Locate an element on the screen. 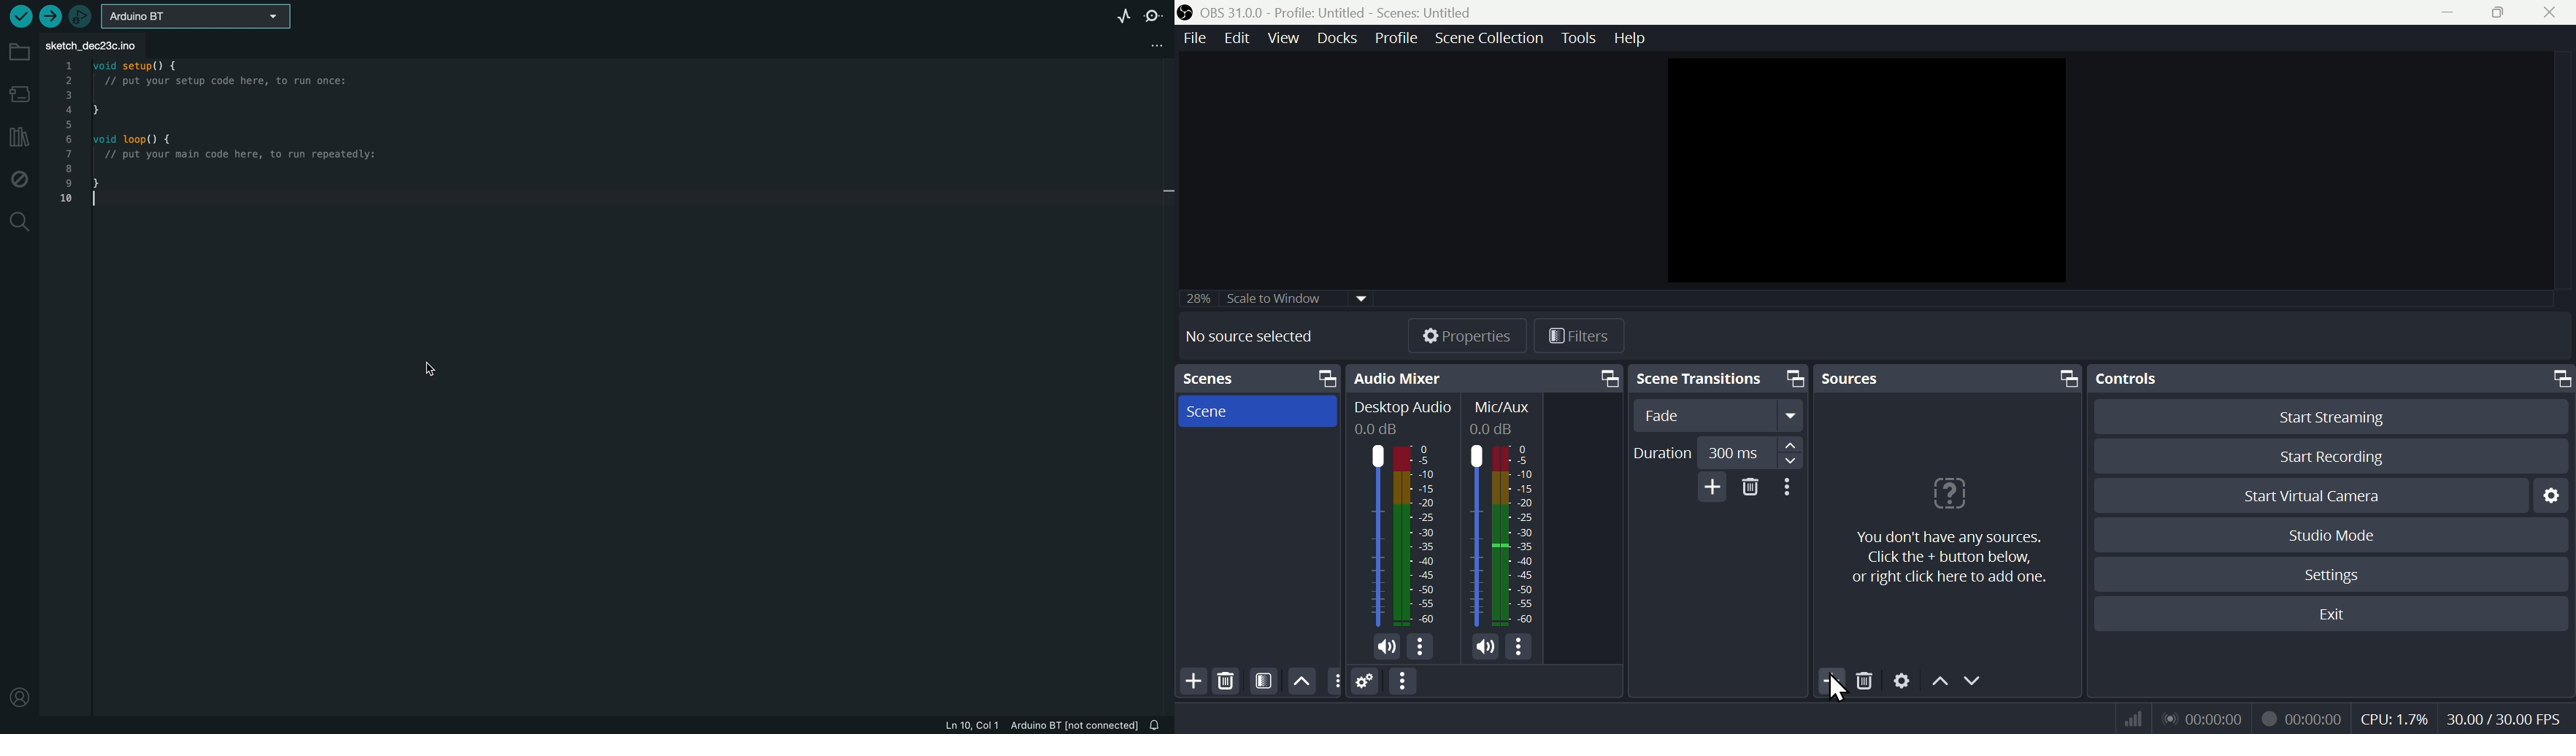  FILTER is located at coordinates (1261, 681).